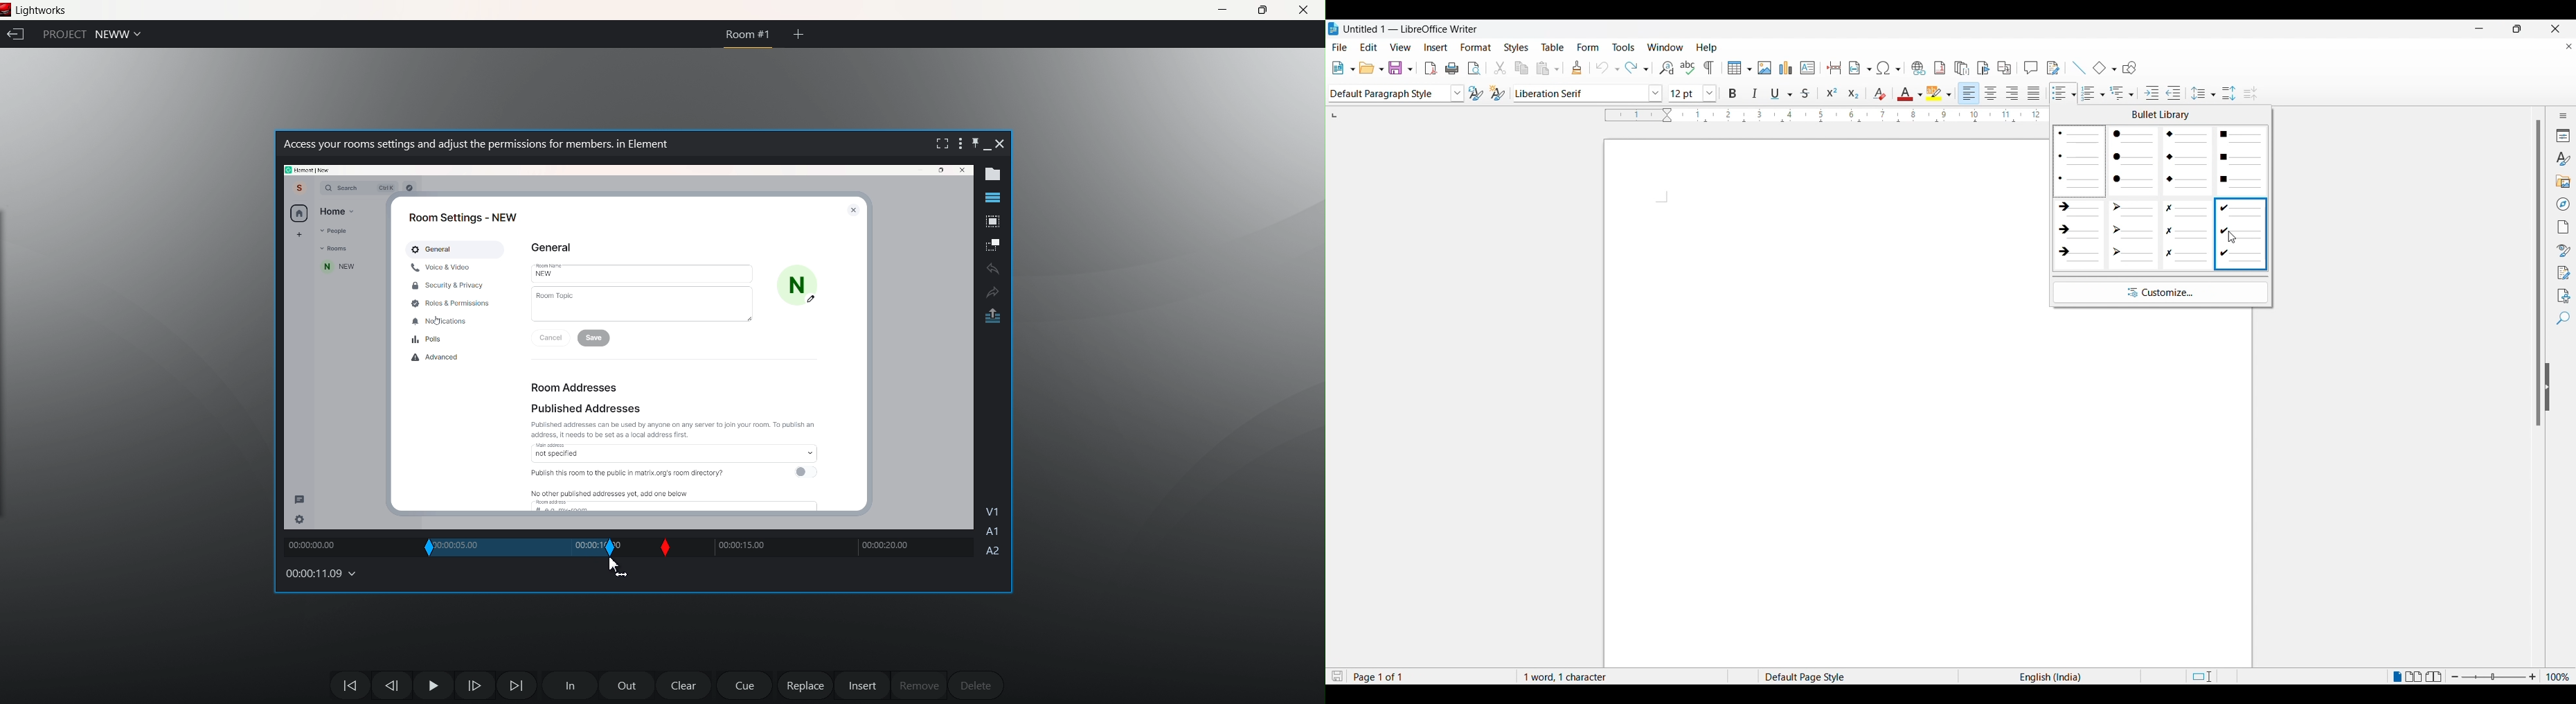  Describe the element at coordinates (1404, 27) in the screenshot. I see `Untitled 1 — LibreOffice Writer` at that location.